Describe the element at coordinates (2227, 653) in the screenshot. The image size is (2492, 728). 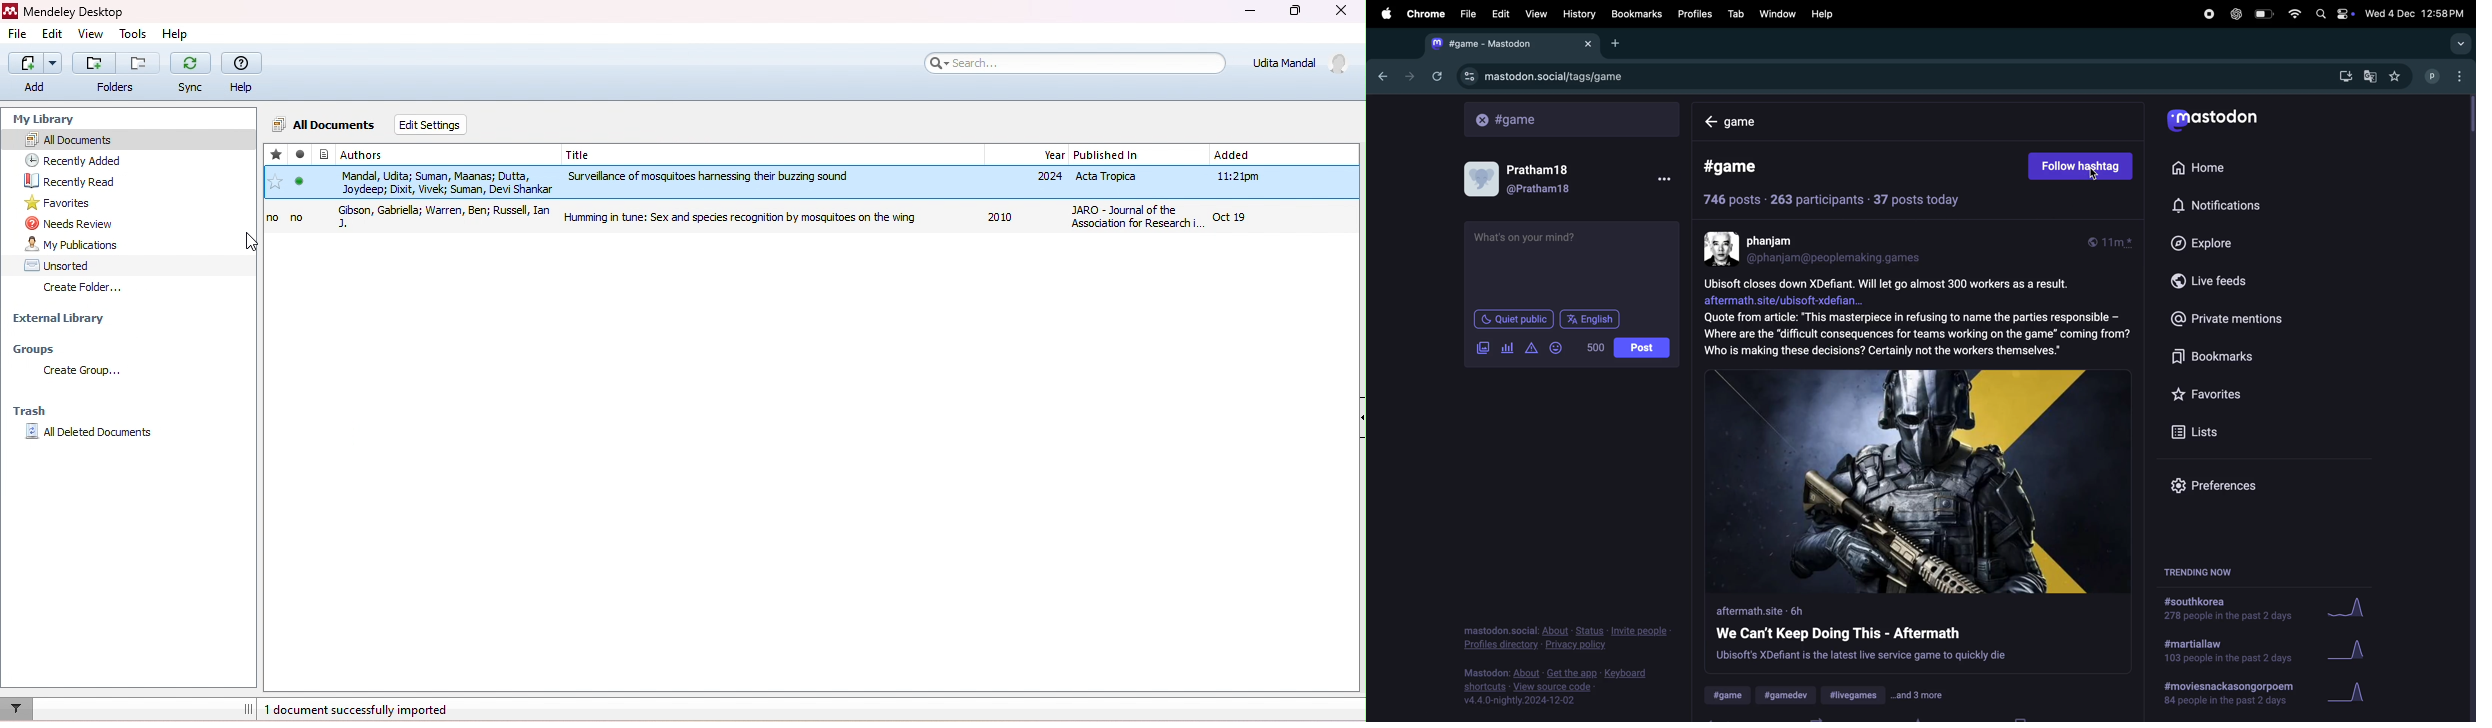
I see `#martial law` at that location.